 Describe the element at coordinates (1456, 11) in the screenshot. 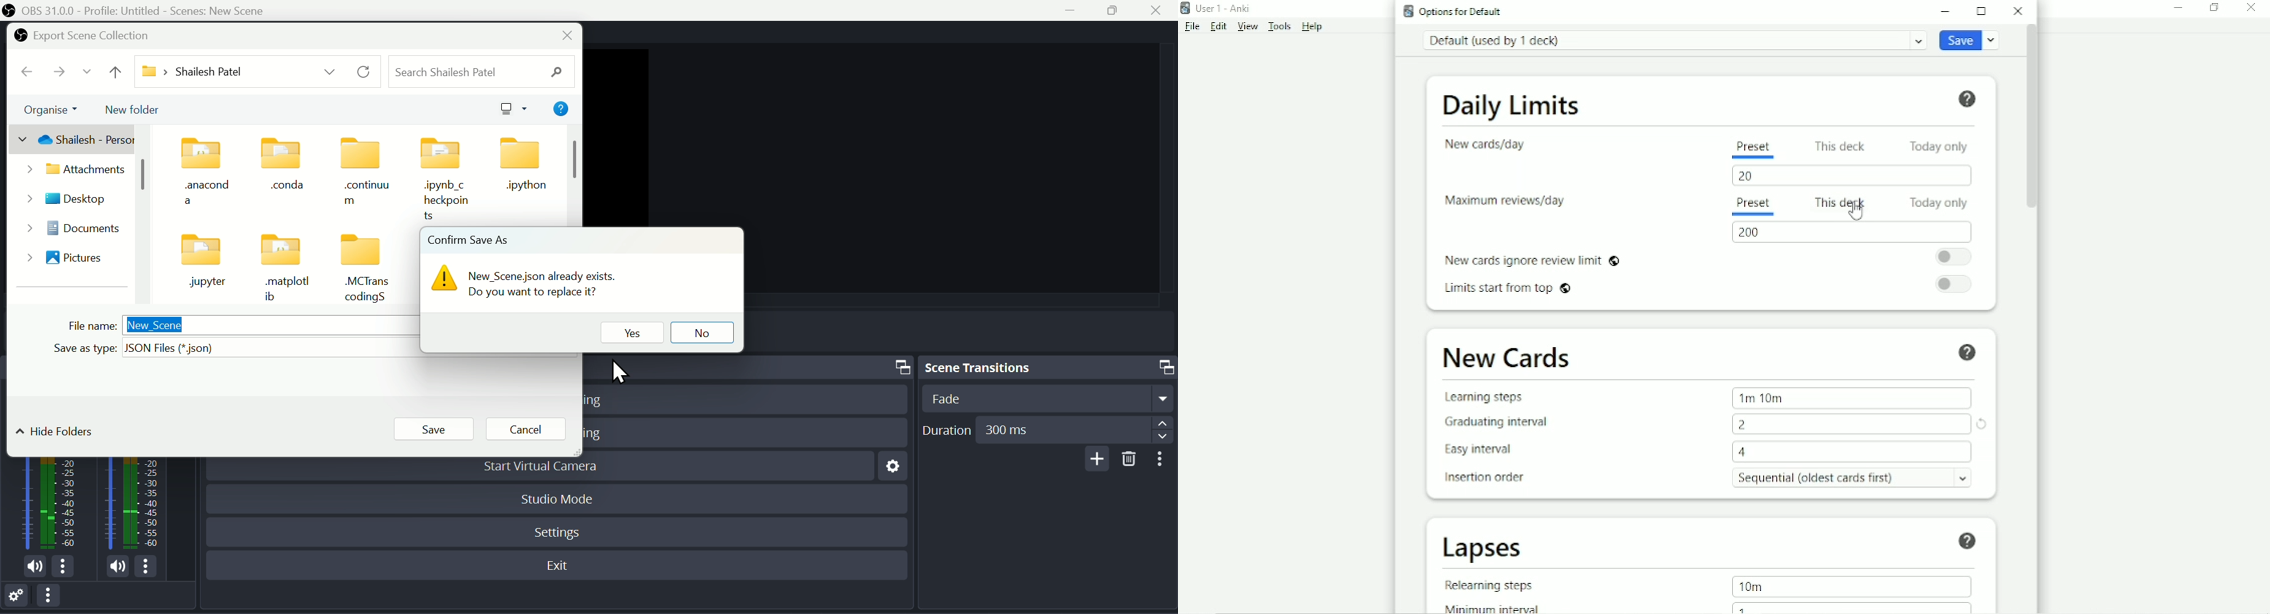

I see `Options for Default` at that location.